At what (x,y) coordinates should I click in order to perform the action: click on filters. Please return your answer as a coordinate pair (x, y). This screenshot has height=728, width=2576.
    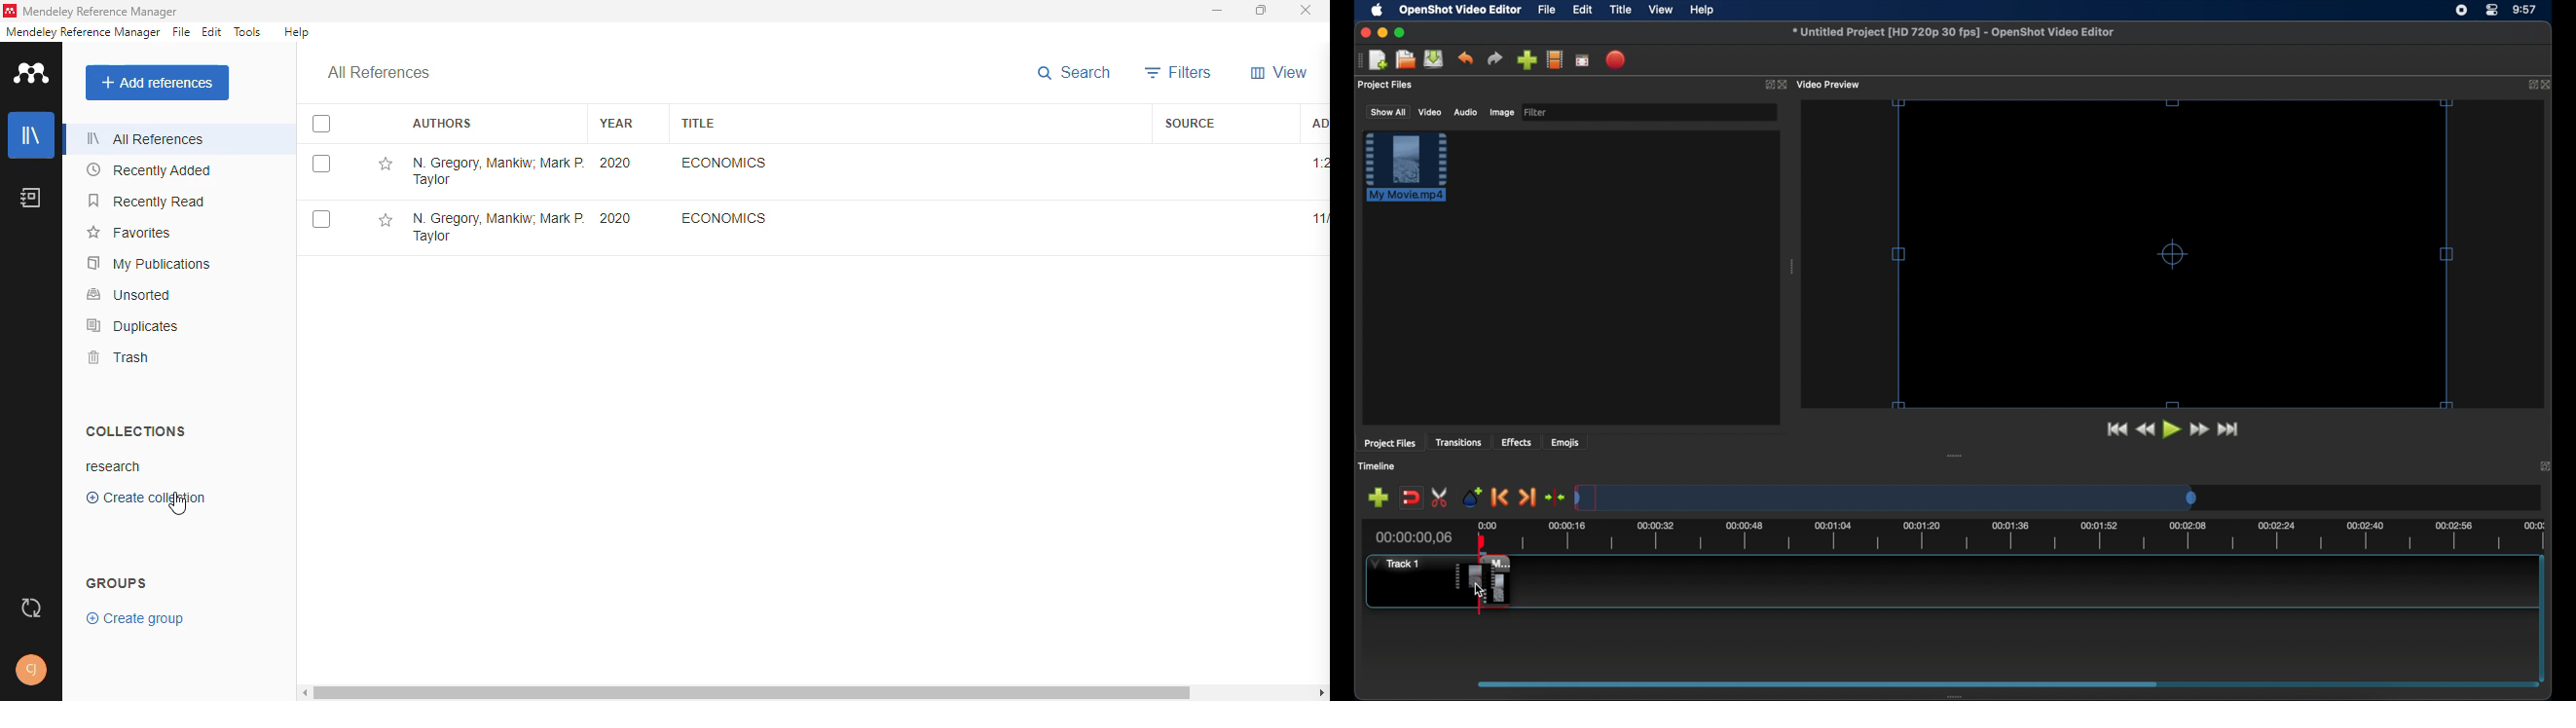
    Looking at the image, I should click on (1179, 72).